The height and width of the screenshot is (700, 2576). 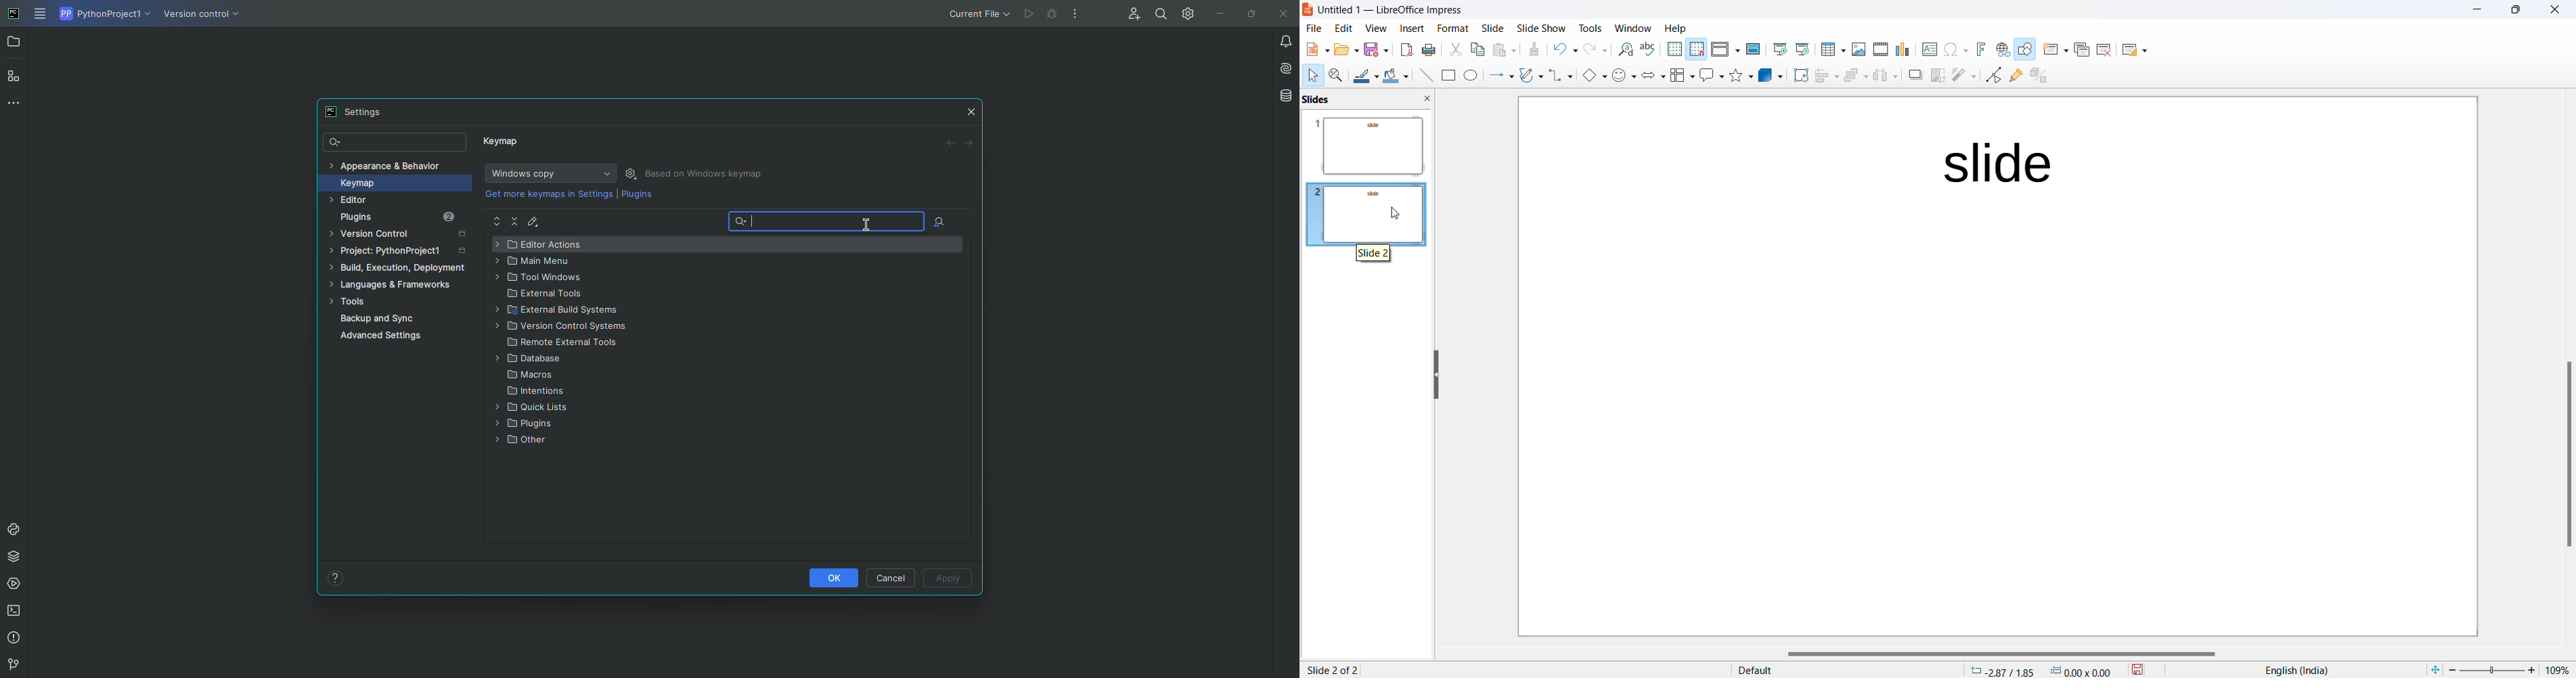 I want to click on Minimize, so click(x=1216, y=14).